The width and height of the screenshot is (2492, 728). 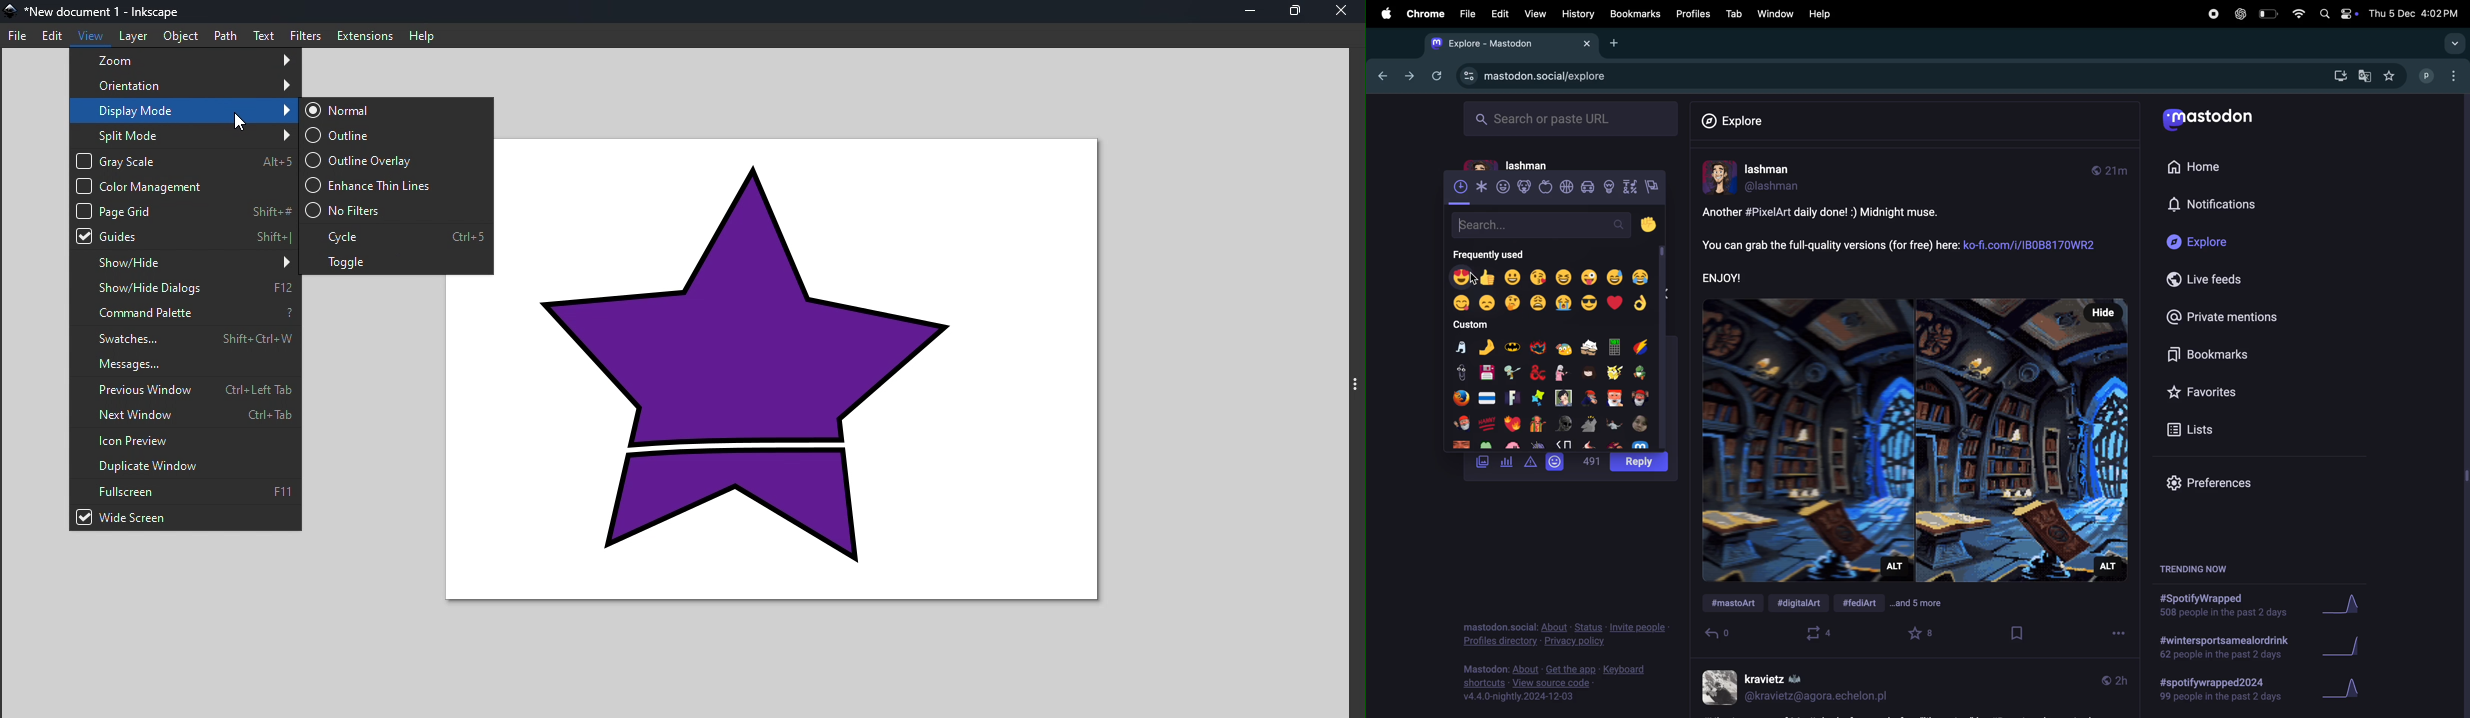 What do you see at coordinates (179, 36) in the screenshot?
I see `Object` at bounding box center [179, 36].